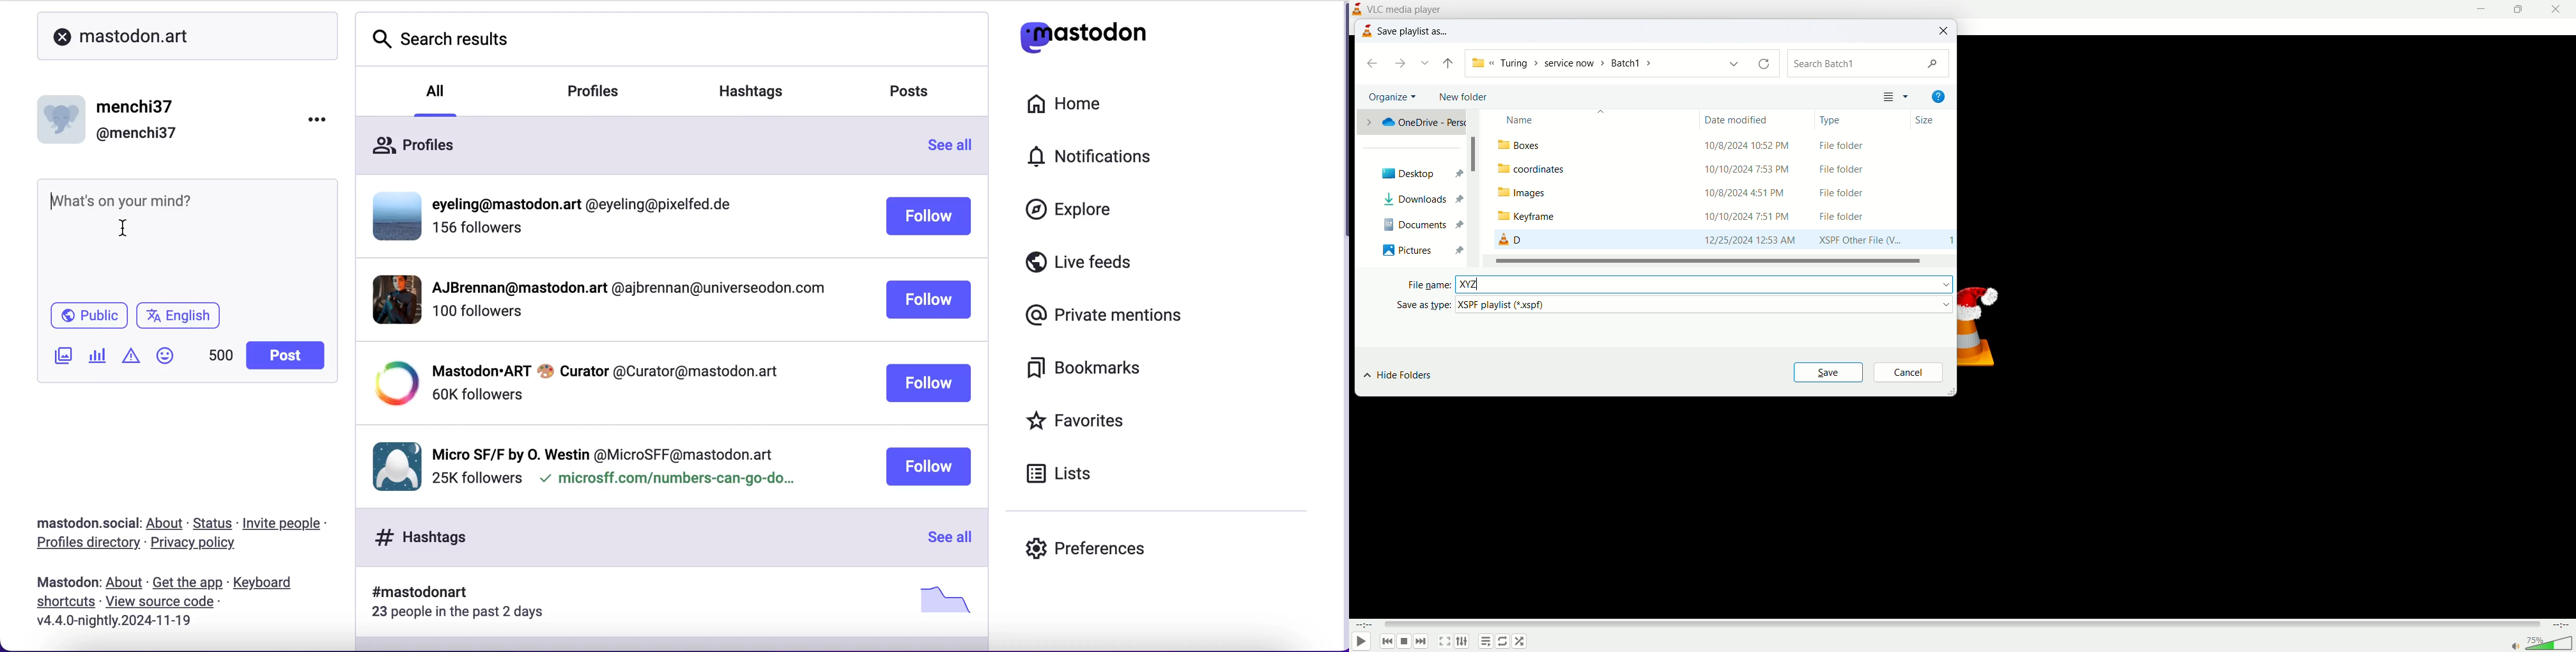 The width and height of the screenshot is (2576, 672). Describe the element at coordinates (167, 524) in the screenshot. I see `about` at that location.